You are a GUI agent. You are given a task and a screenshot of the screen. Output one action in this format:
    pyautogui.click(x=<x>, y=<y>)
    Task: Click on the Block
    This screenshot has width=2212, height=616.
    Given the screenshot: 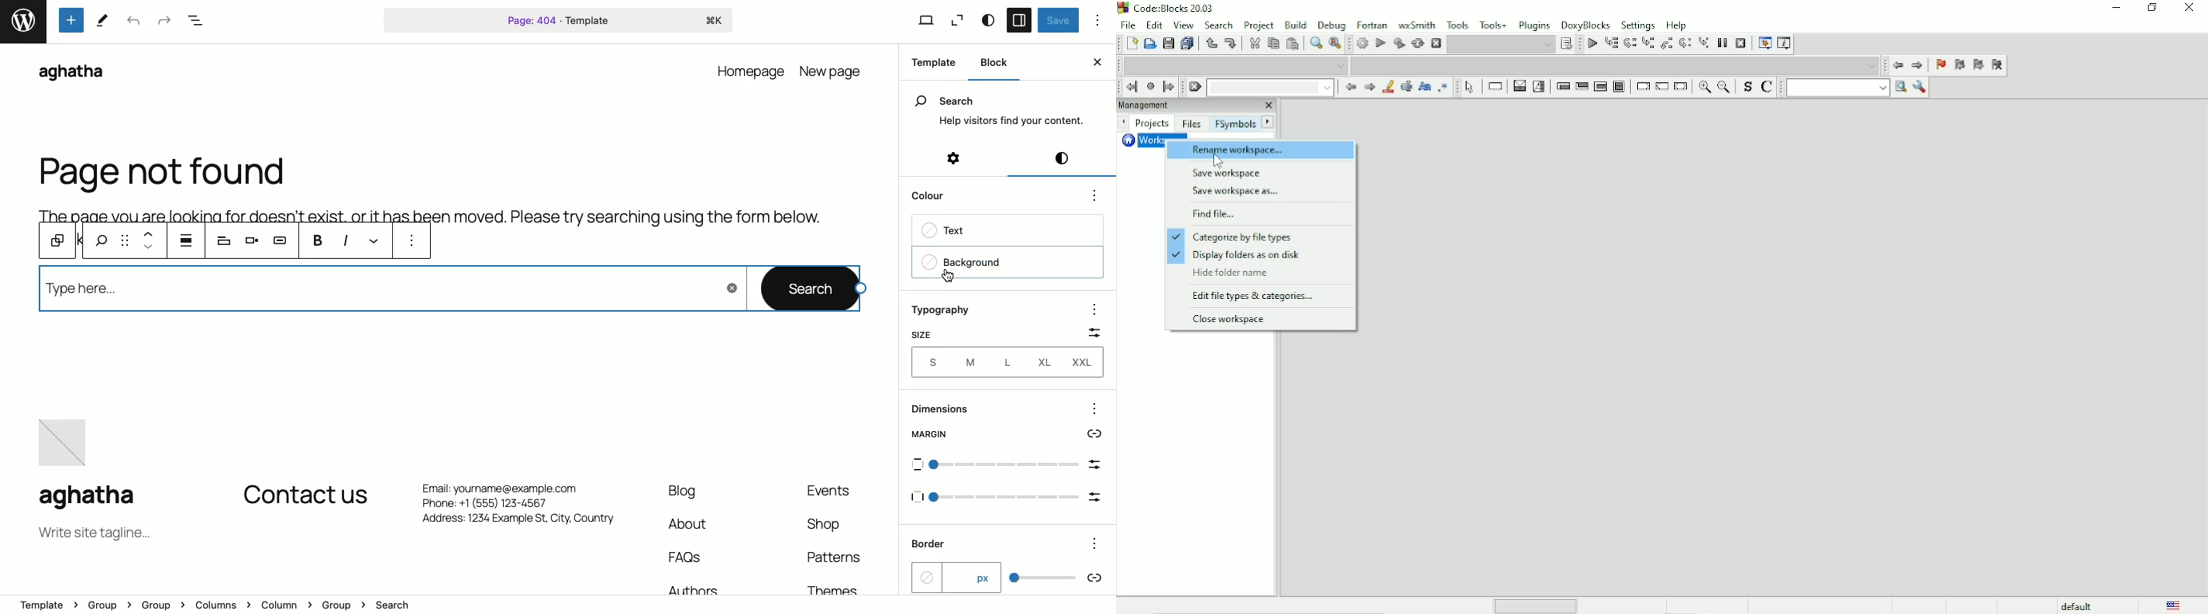 What is the action you would take?
    pyautogui.click(x=990, y=62)
    